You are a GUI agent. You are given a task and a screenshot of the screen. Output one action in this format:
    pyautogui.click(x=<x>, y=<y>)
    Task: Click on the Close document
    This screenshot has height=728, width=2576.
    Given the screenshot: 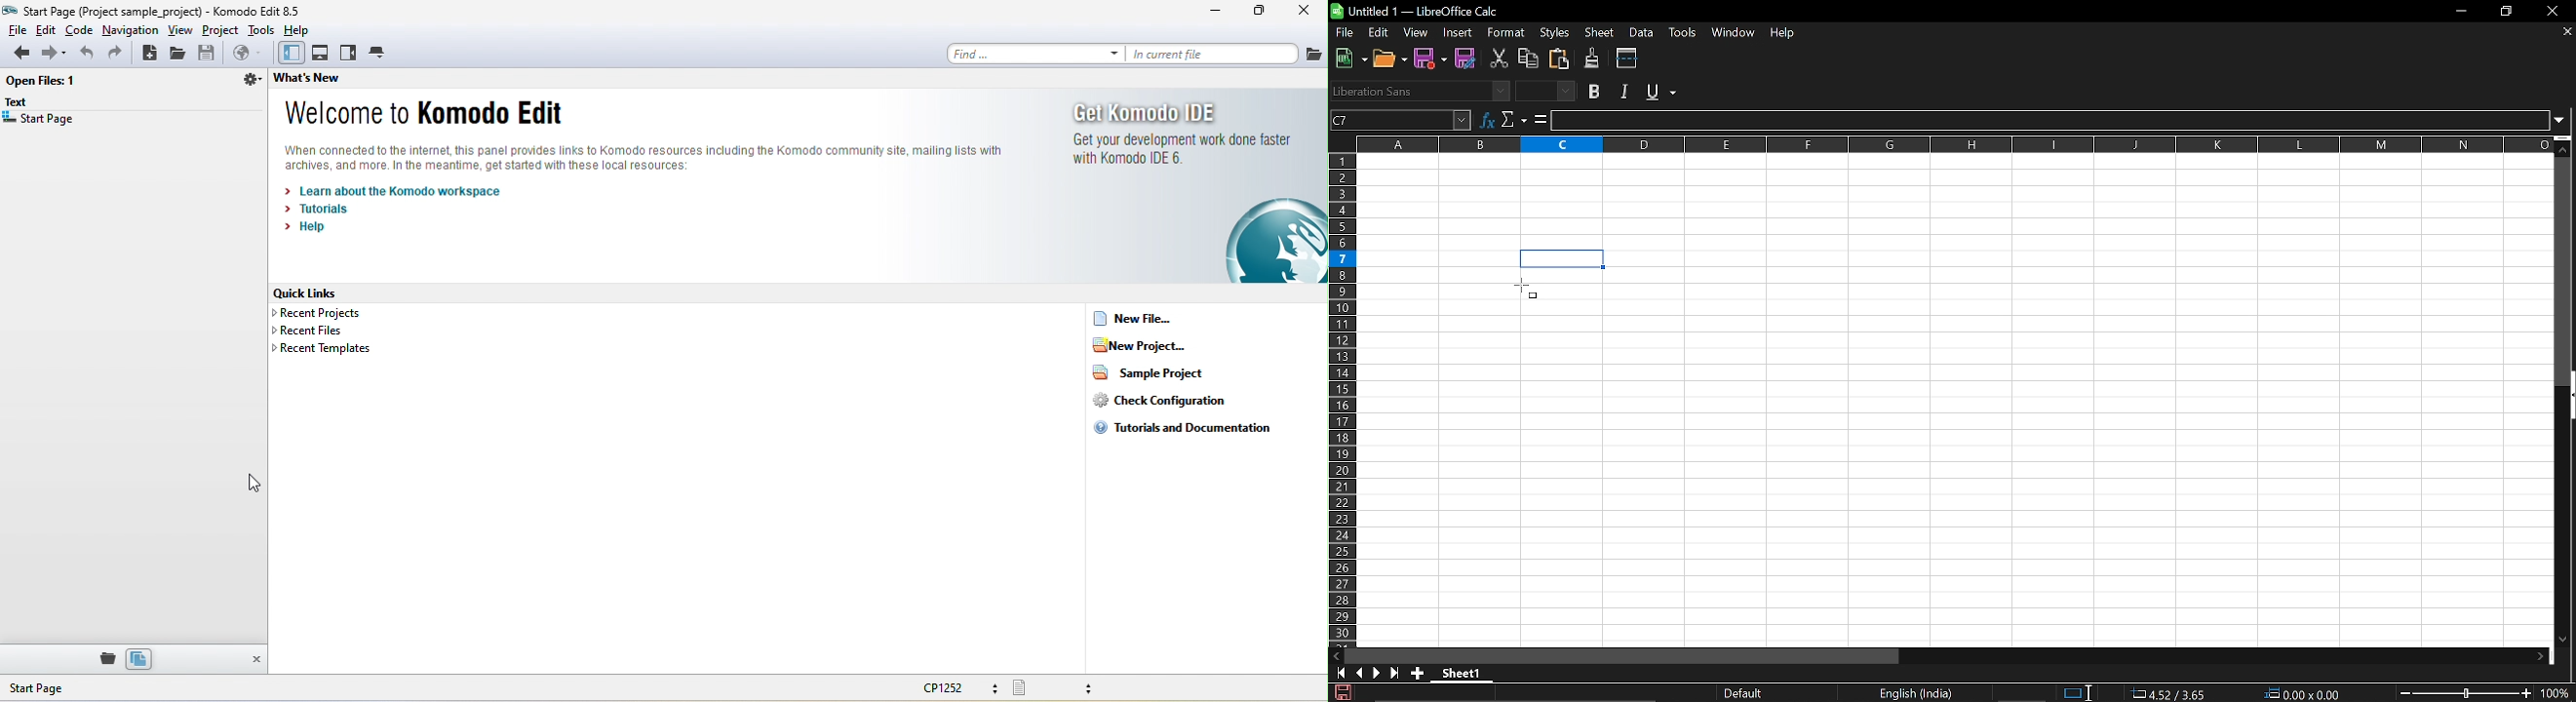 What is the action you would take?
    pyautogui.click(x=2568, y=31)
    